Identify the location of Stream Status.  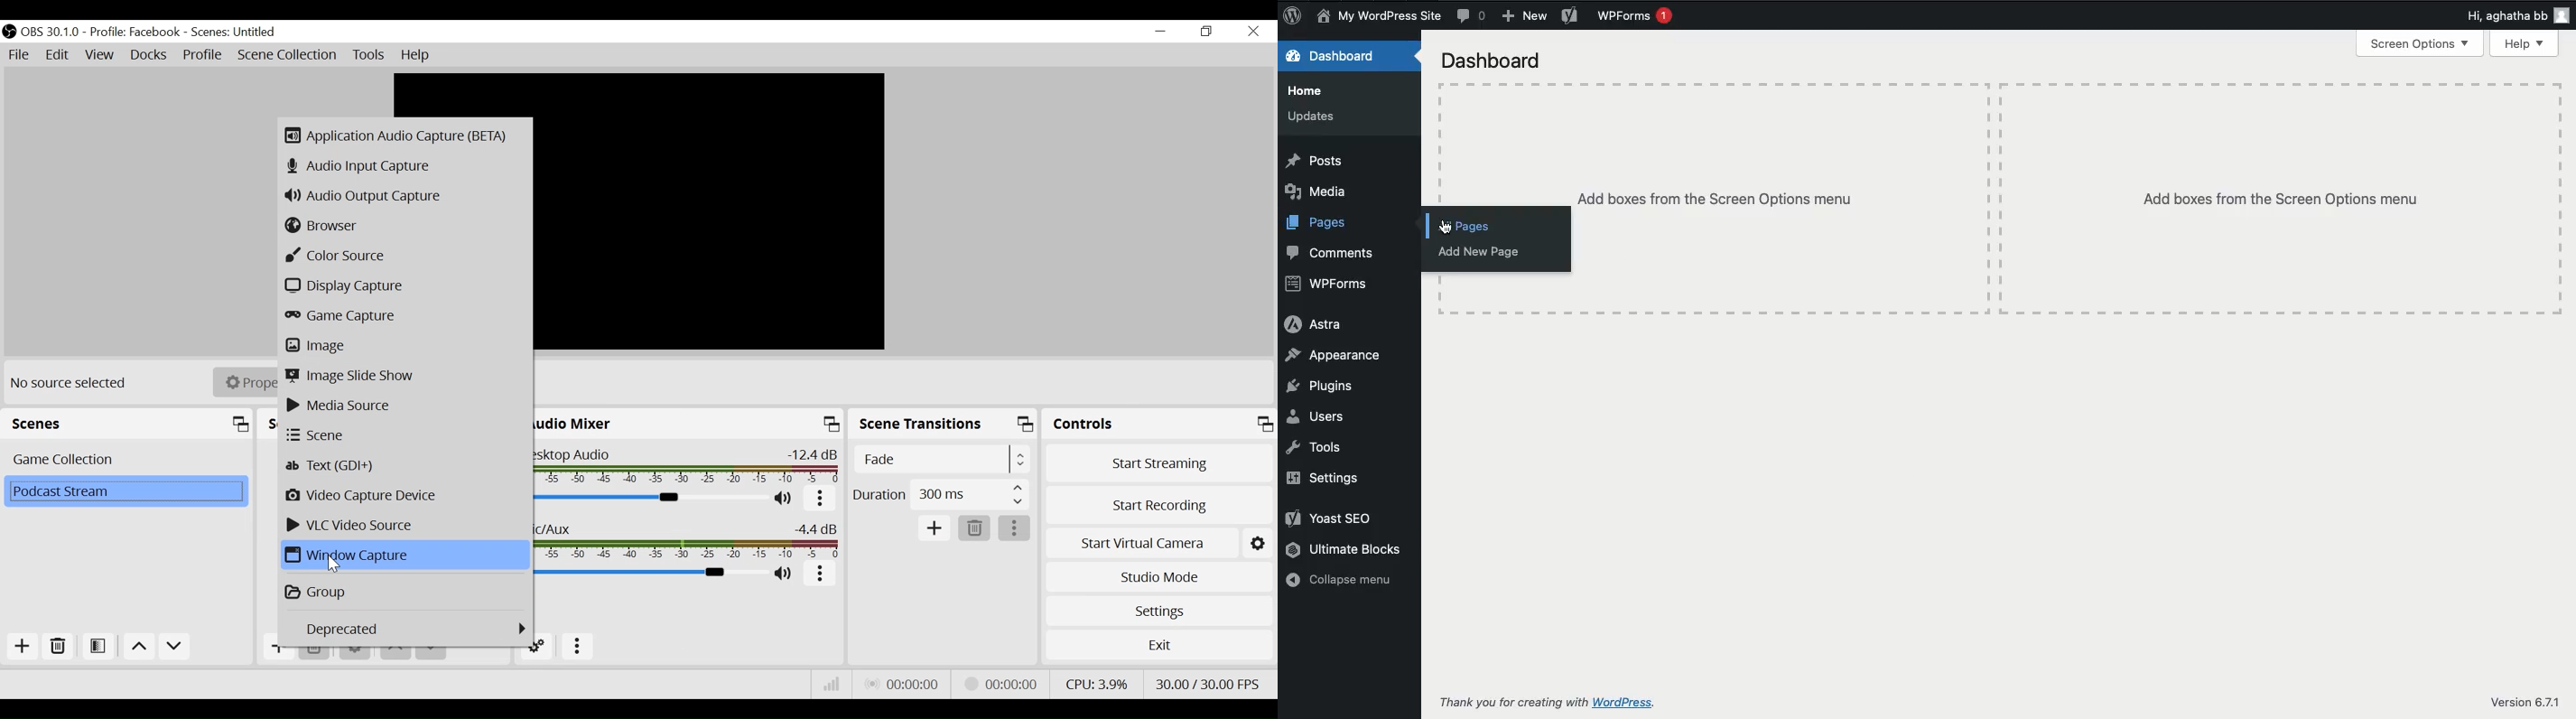
(1004, 684).